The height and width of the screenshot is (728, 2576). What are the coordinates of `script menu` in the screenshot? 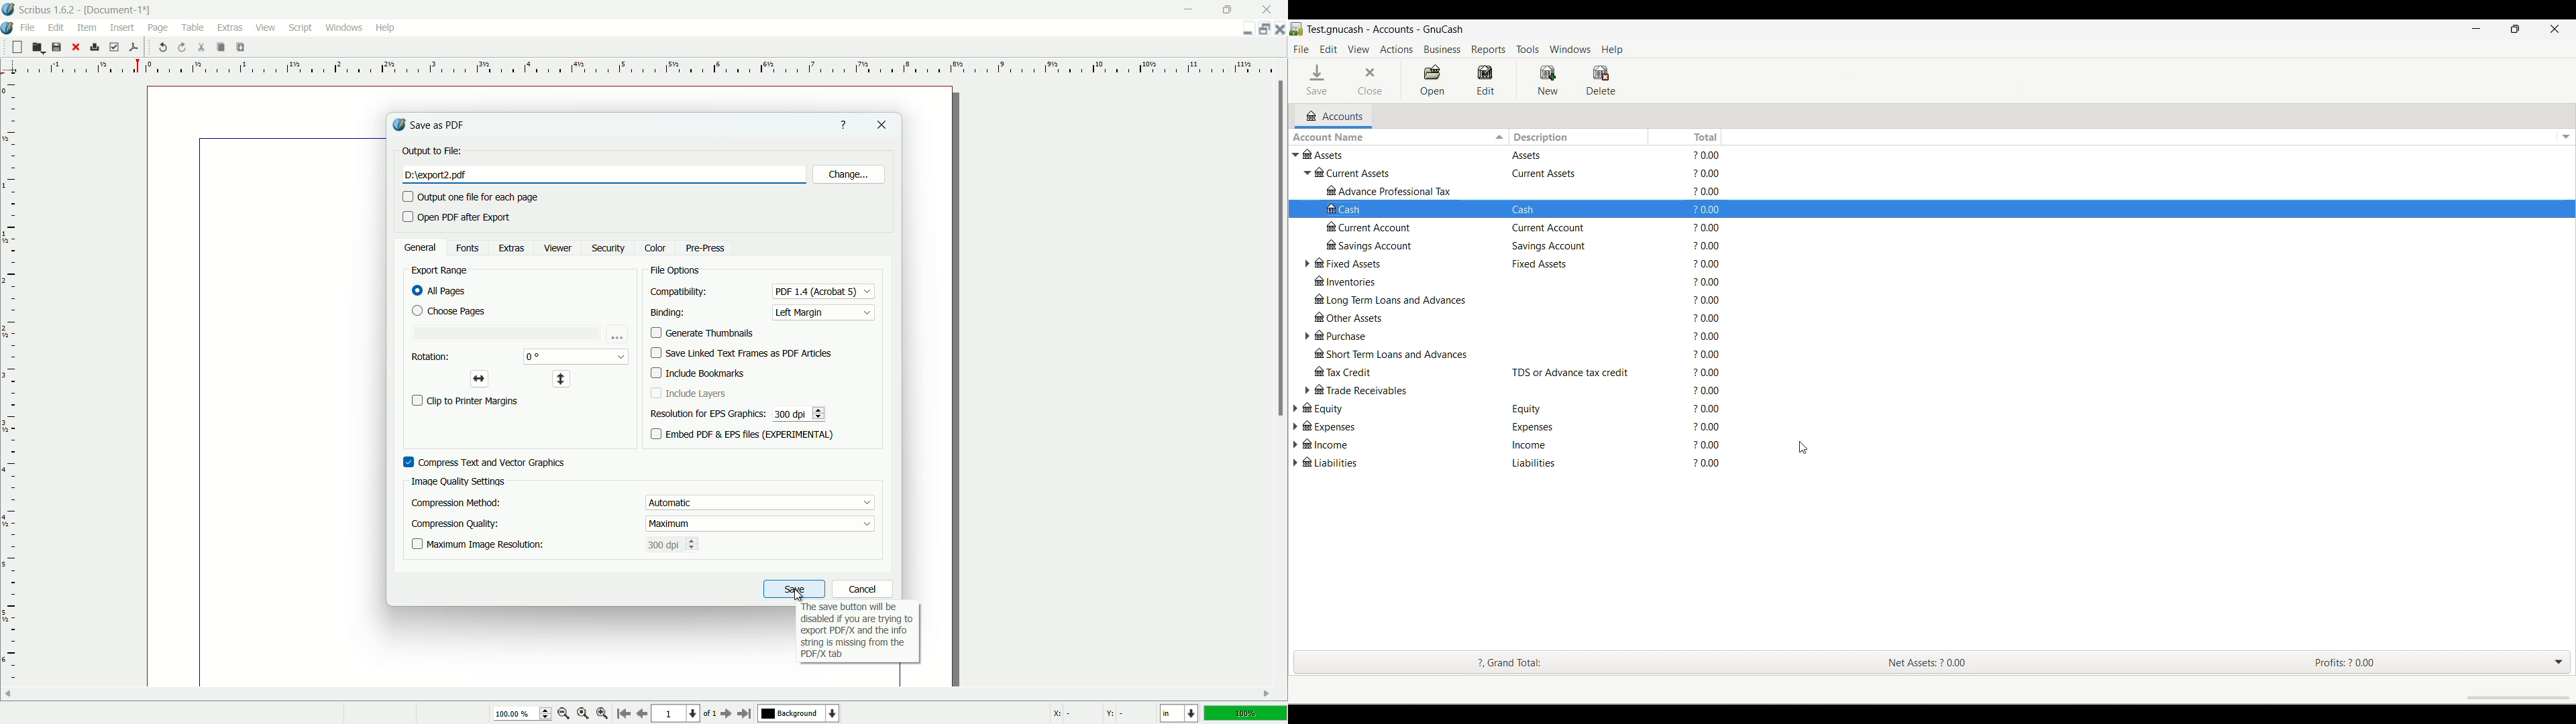 It's located at (301, 28).